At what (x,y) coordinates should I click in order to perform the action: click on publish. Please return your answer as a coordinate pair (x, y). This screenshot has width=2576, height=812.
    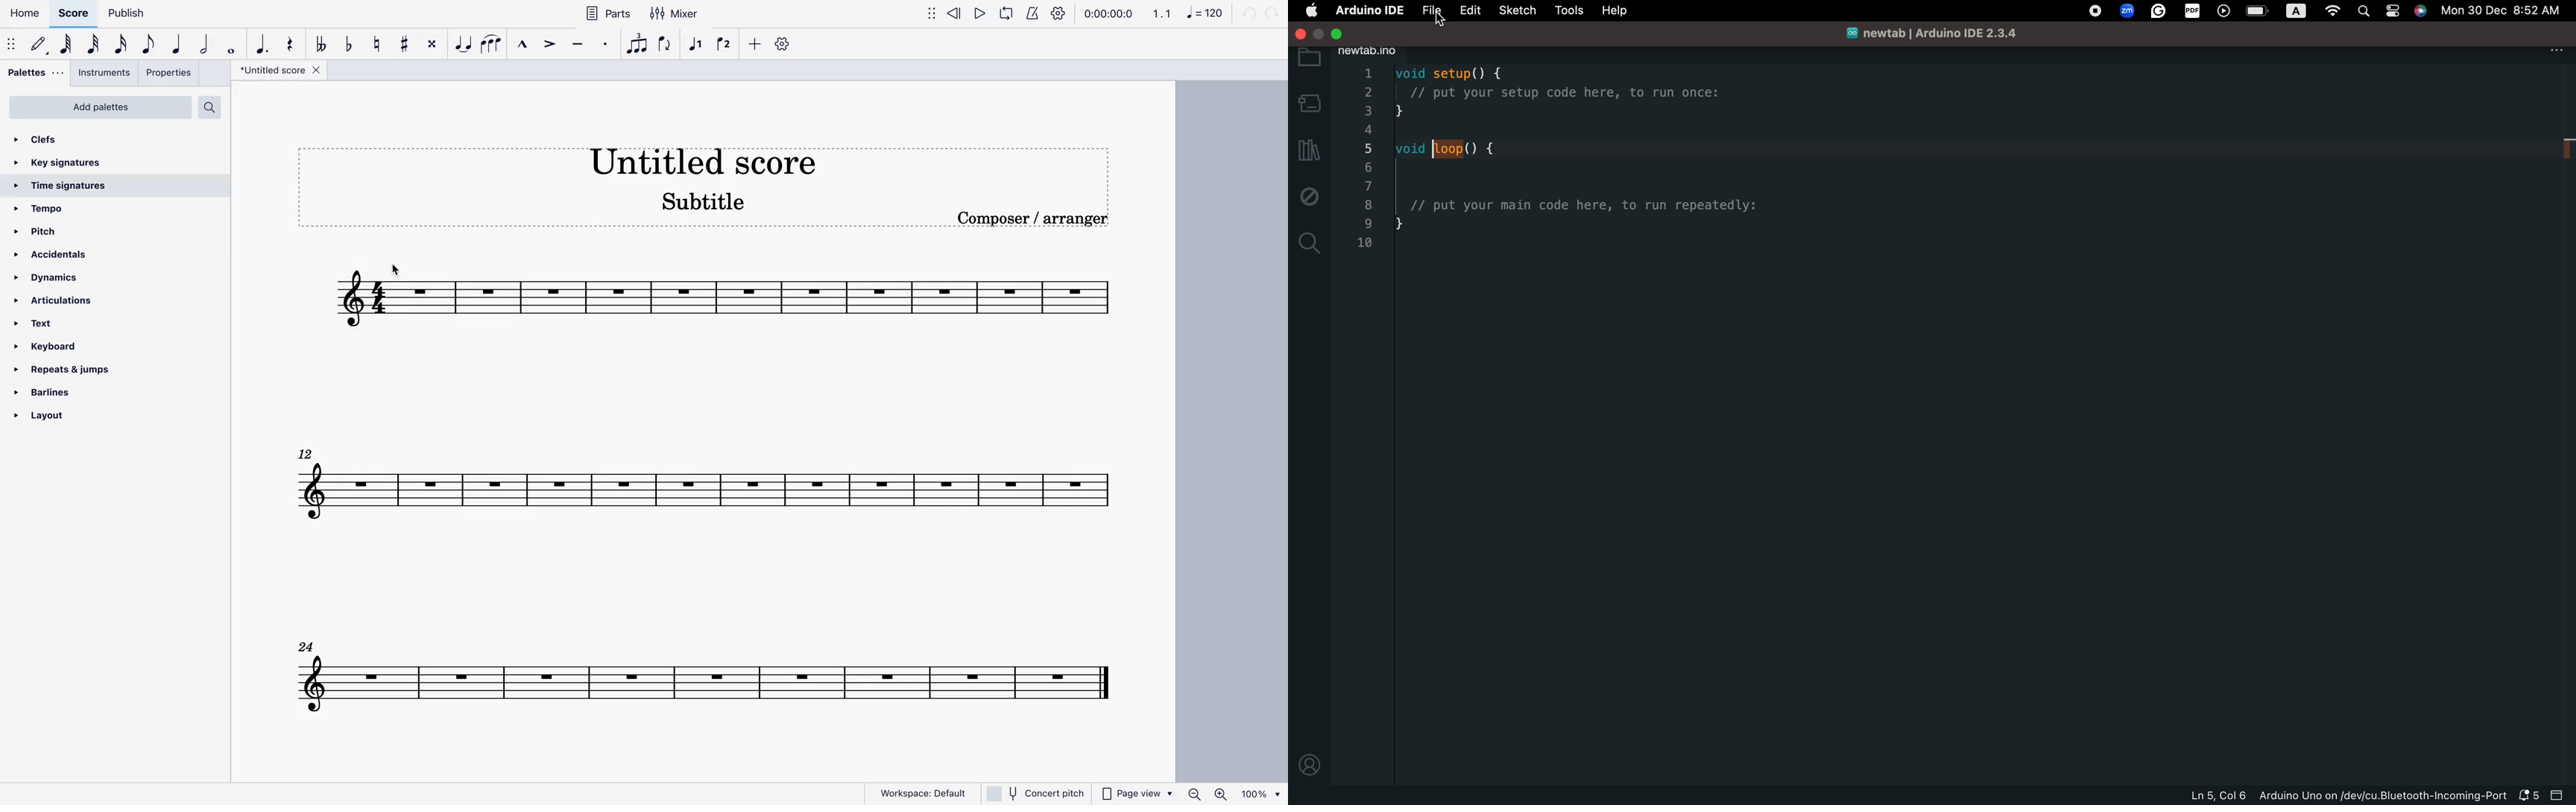
    Looking at the image, I should click on (125, 12).